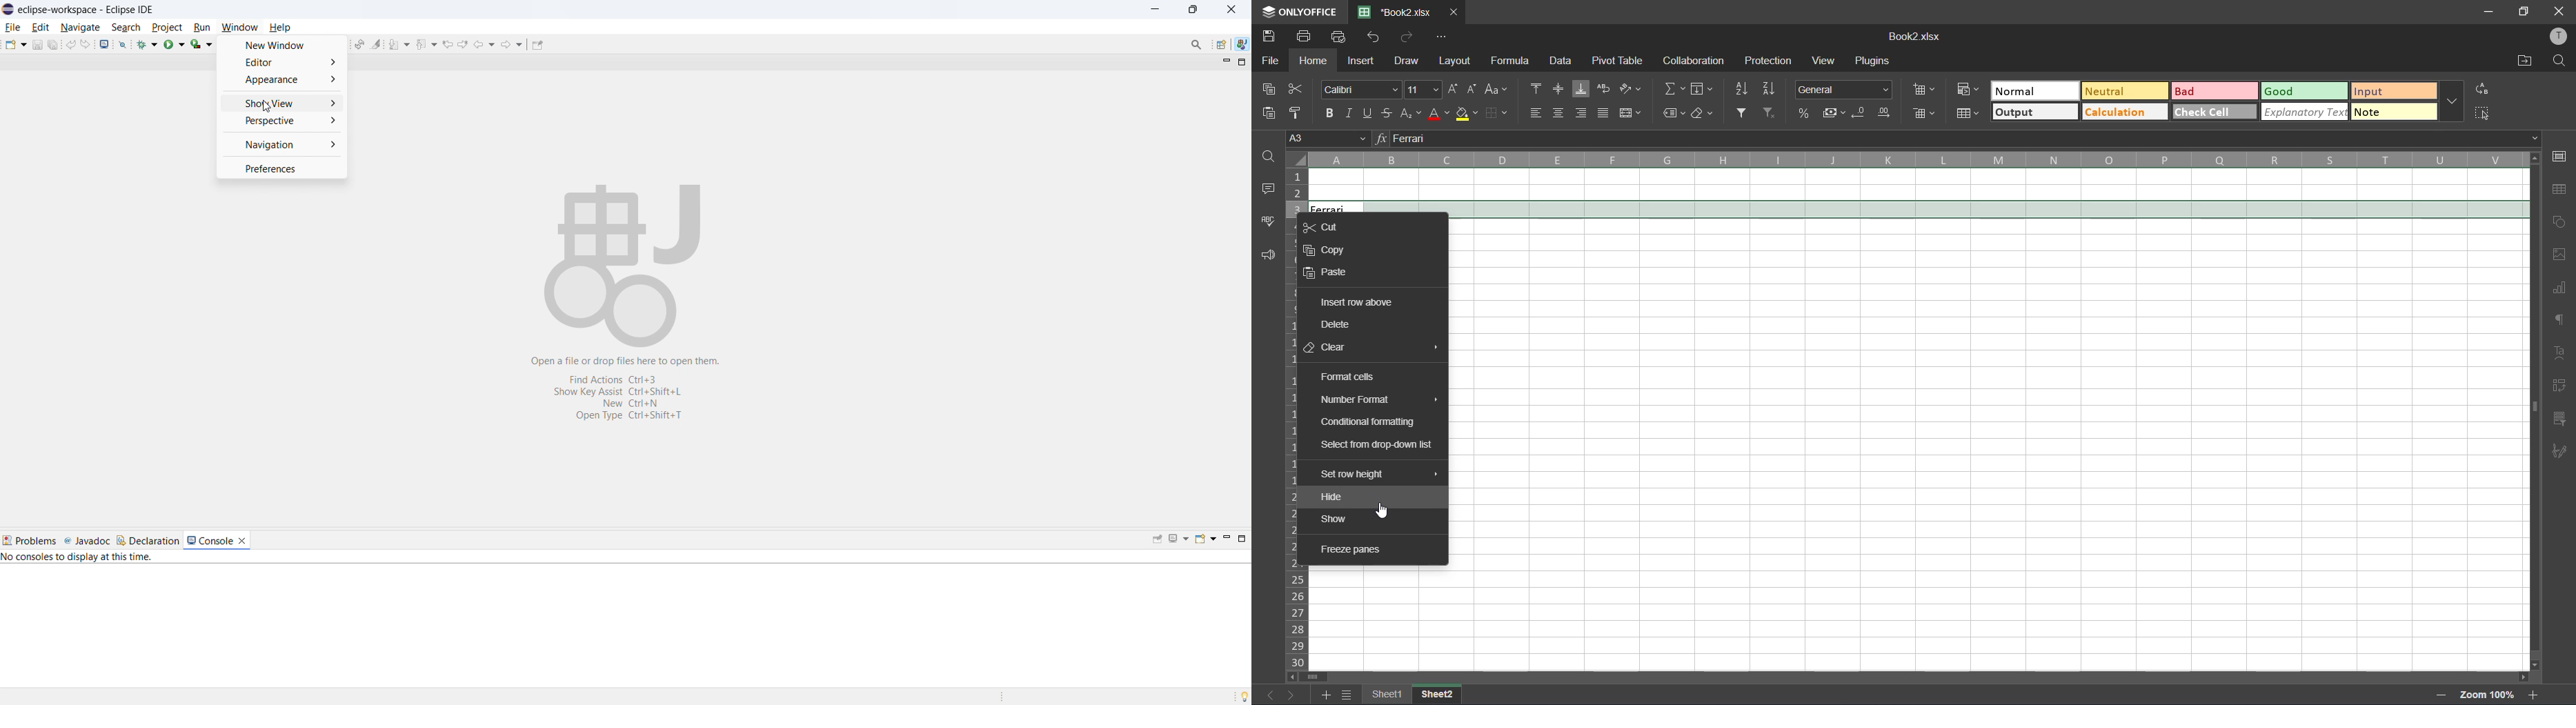 This screenshot has height=728, width=2576. I want to click on feedback, so click(1266, 256).